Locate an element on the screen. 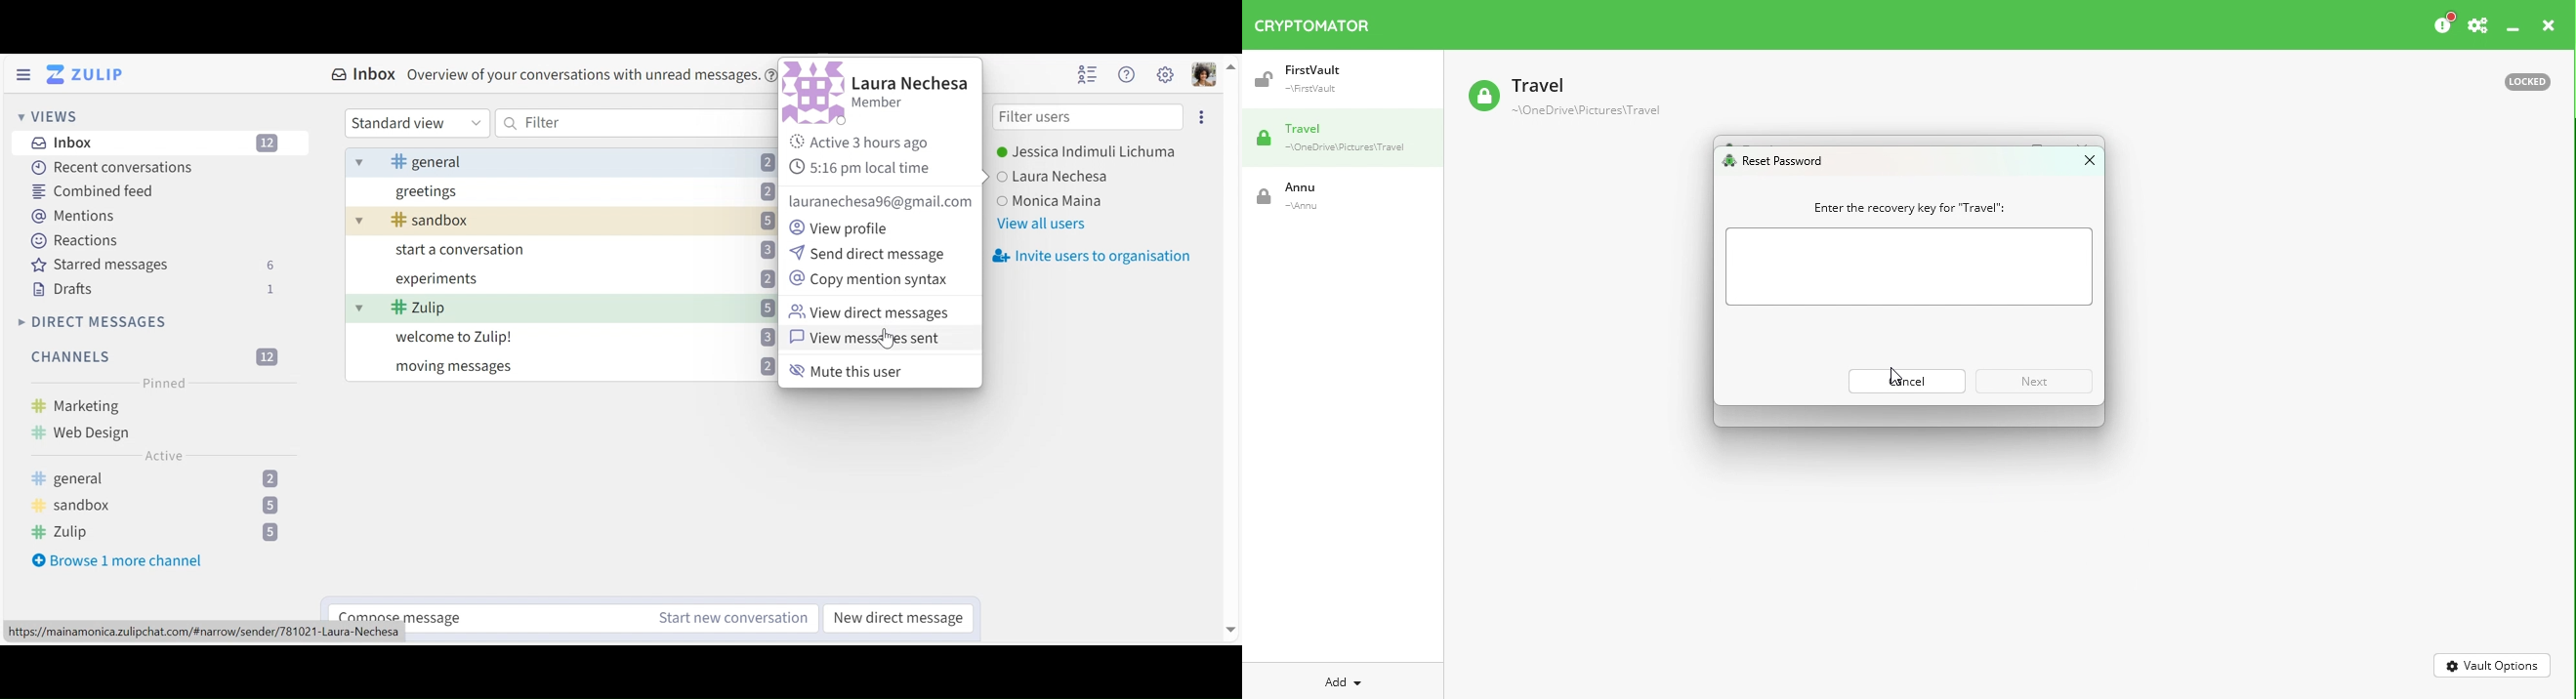 Image resolution: width=2576 pixels, height=700 pixels. cursor is located at coordinates (888, 342).